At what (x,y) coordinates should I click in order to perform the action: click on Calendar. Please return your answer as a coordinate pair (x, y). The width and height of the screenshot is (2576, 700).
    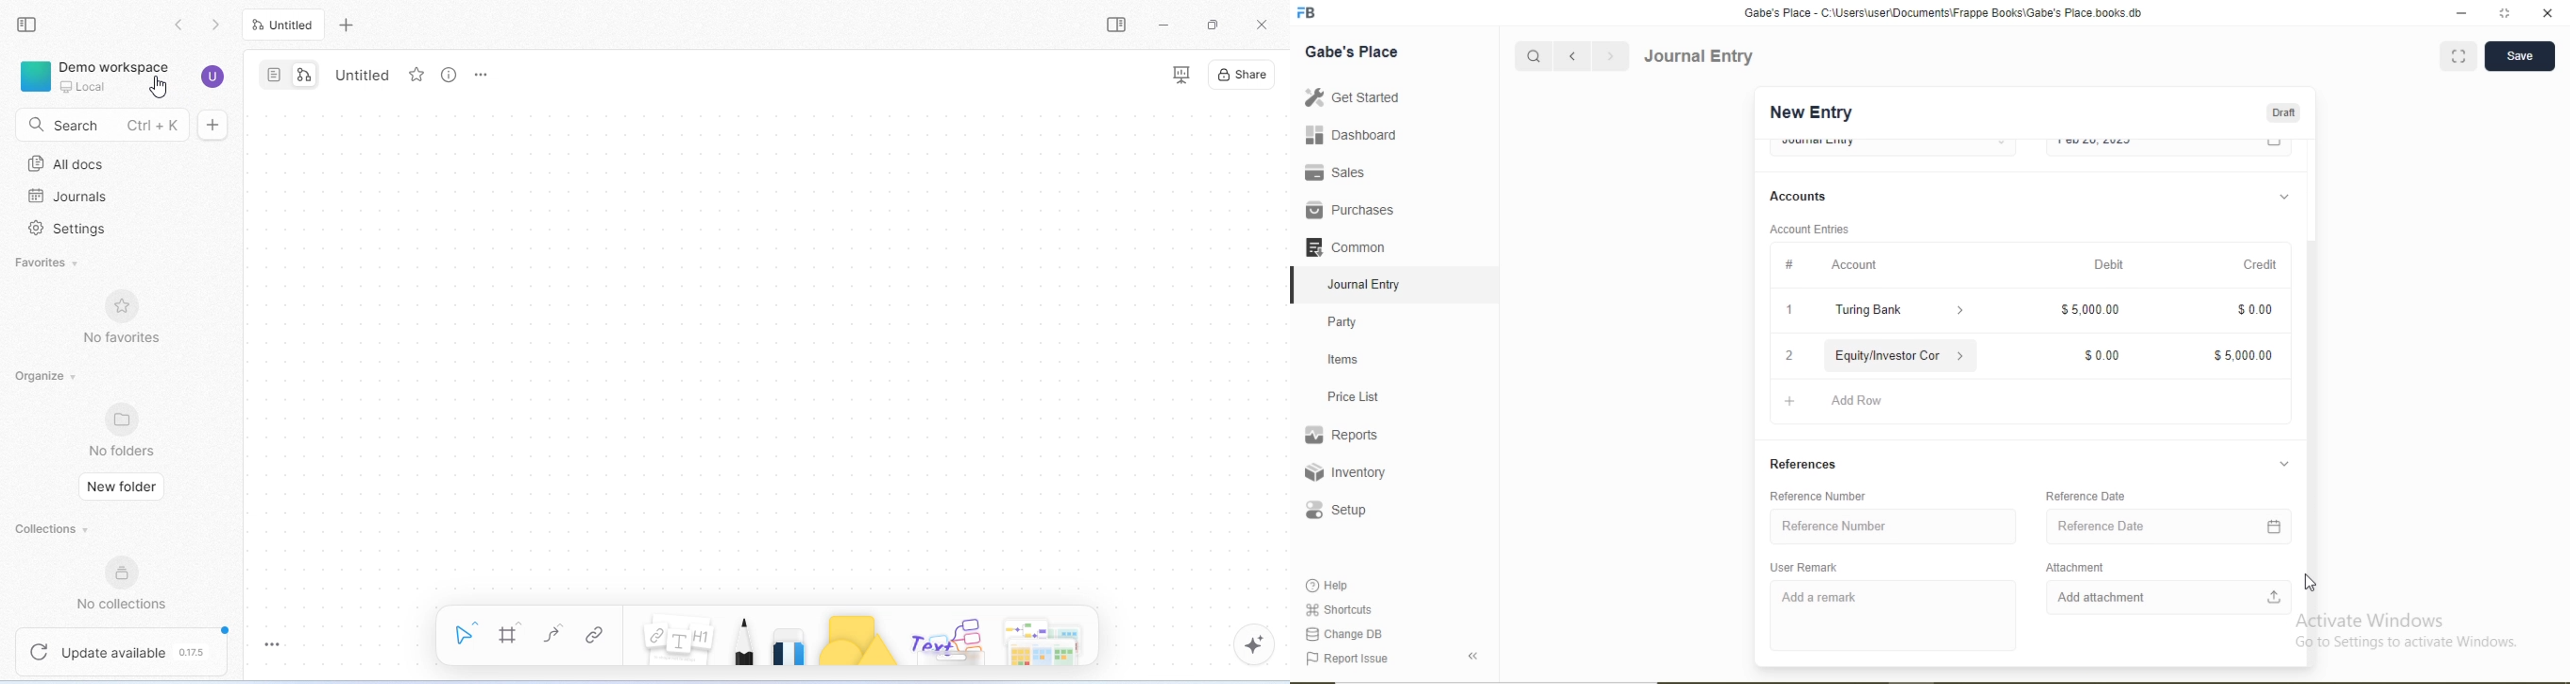
    Looking at the image, I should click on (2275, 527).